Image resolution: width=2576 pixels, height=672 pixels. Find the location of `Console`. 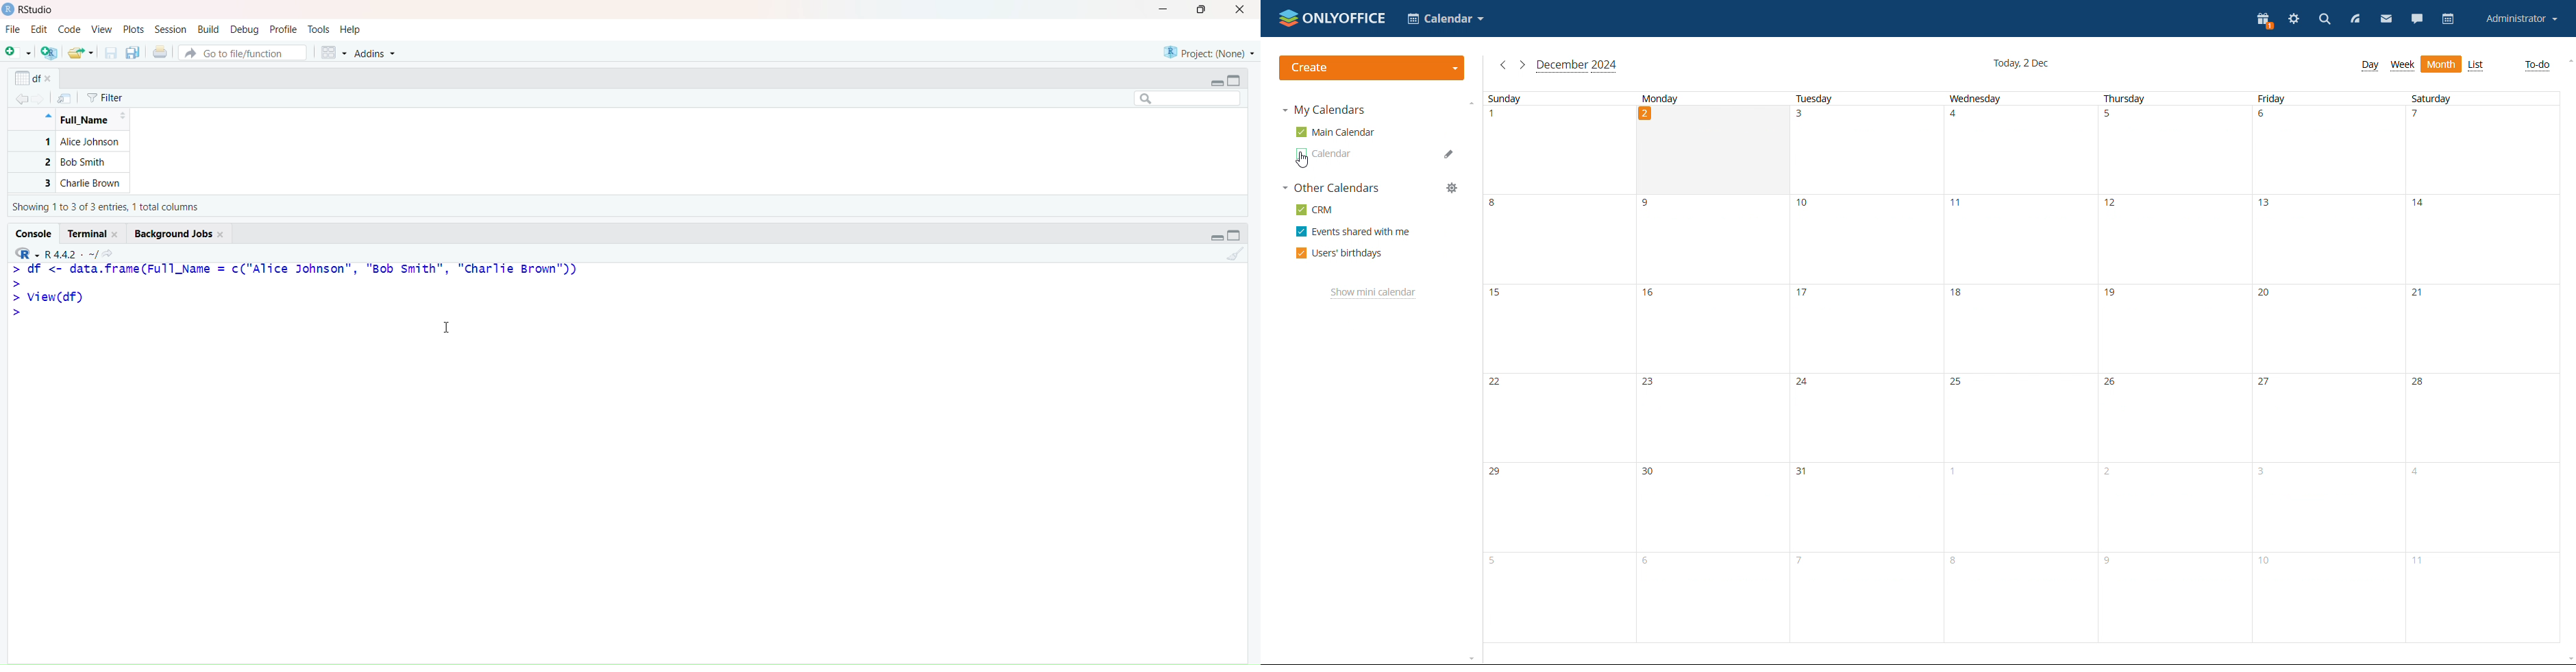

Console is located at coordinates (35, 233).